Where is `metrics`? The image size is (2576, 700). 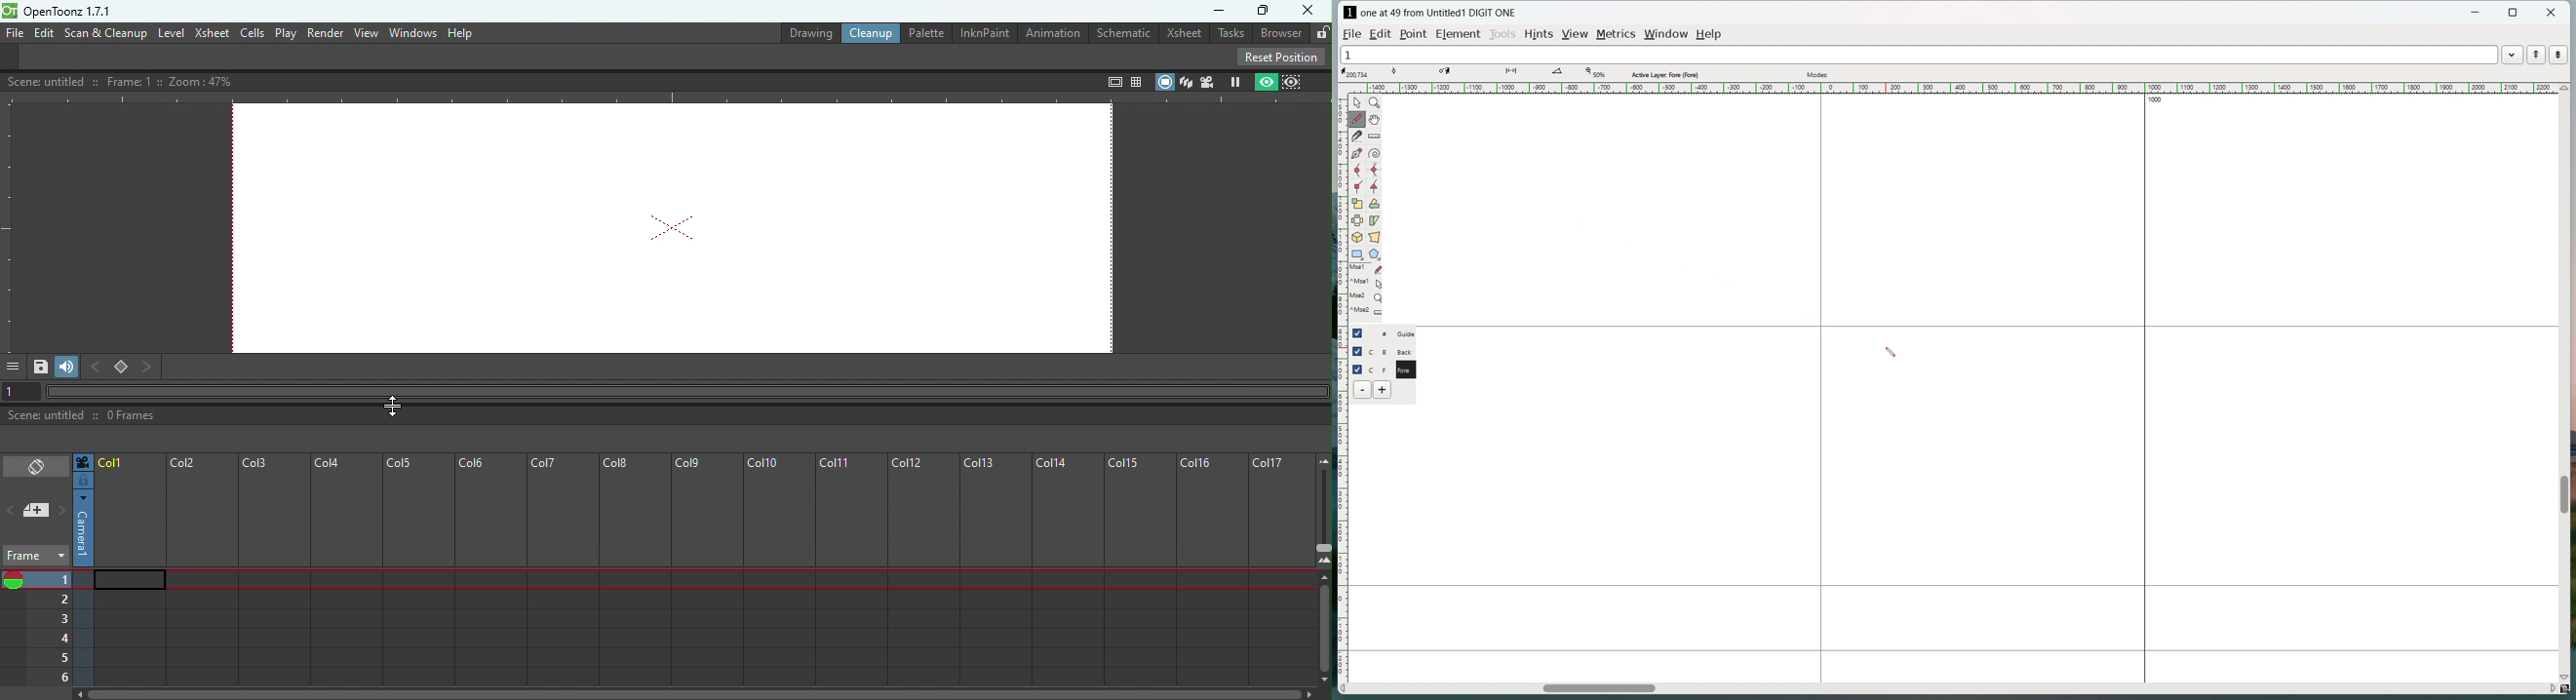
metrics is located at coordinates (1618, 35).